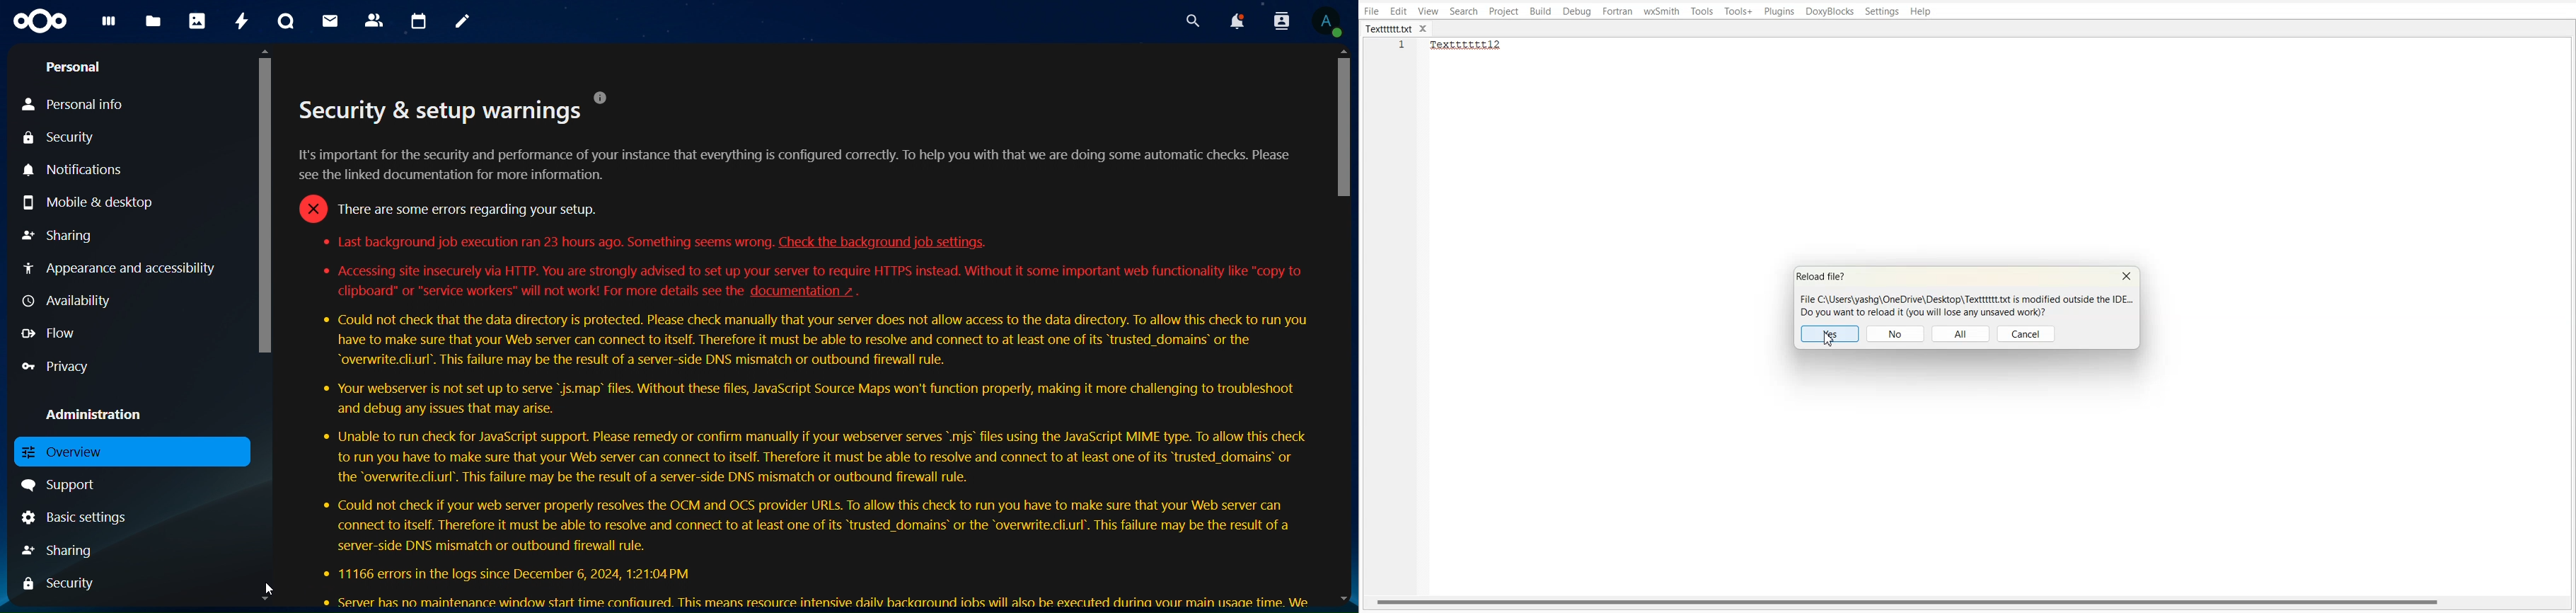 Image resolution: width=2576 pixels, height=616 pixels. I want to click on availability, so click(72, 301).